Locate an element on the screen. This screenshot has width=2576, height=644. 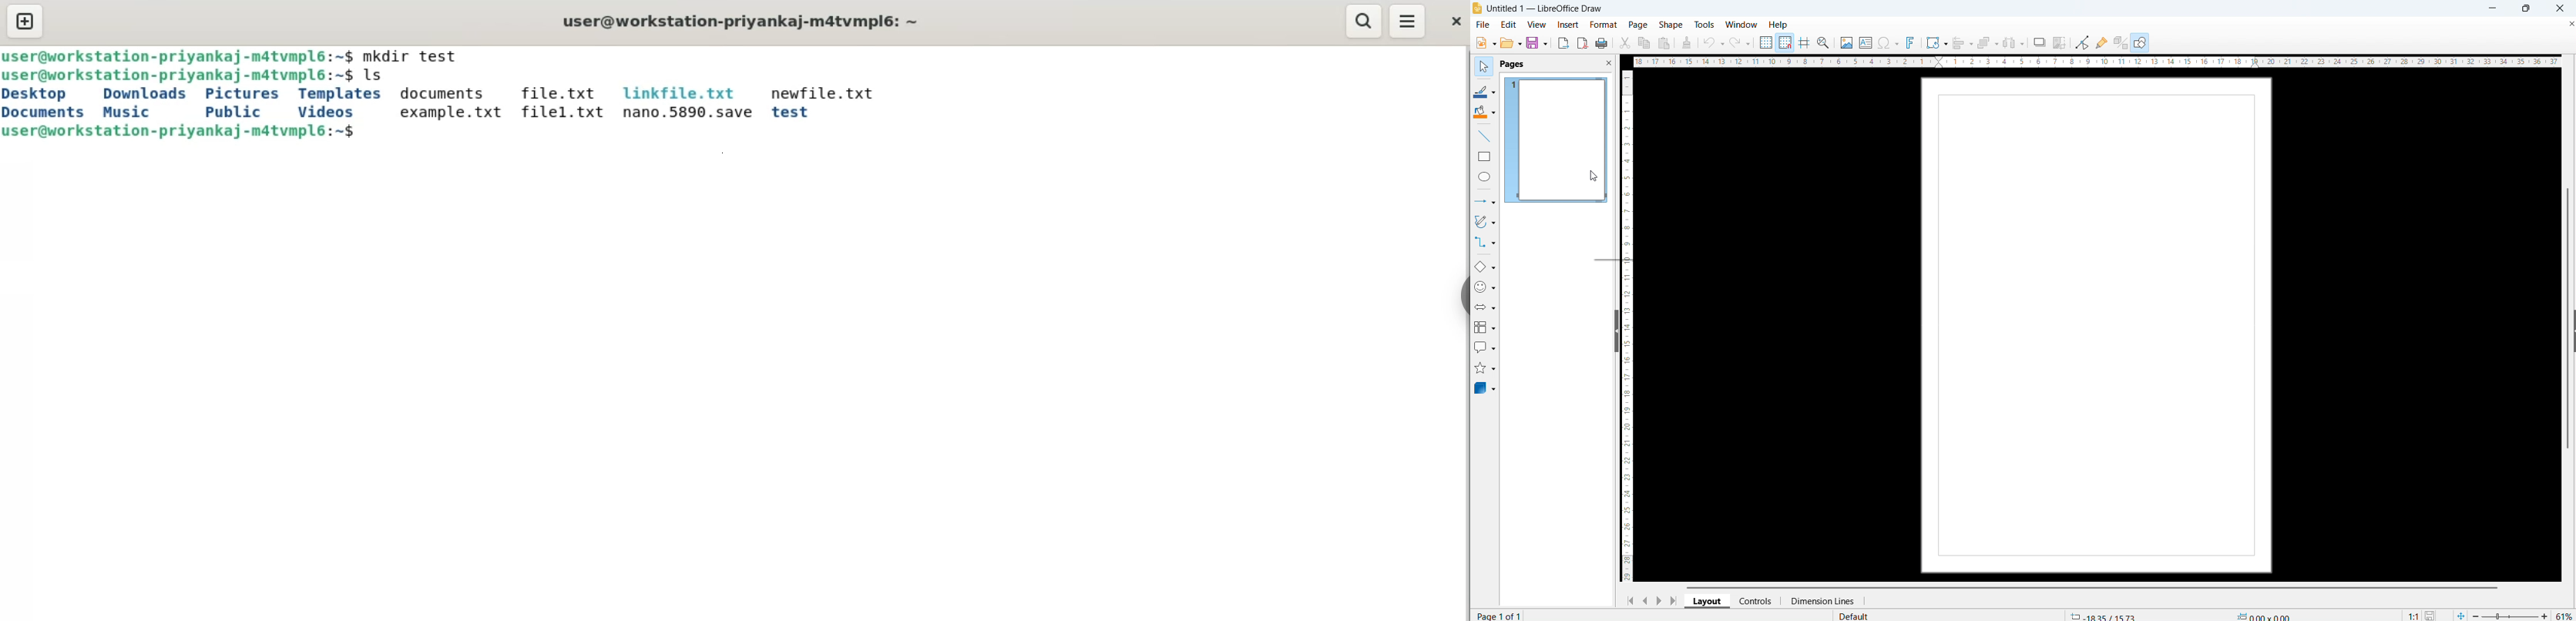
page 1 is located at coordinates (1556, 140).